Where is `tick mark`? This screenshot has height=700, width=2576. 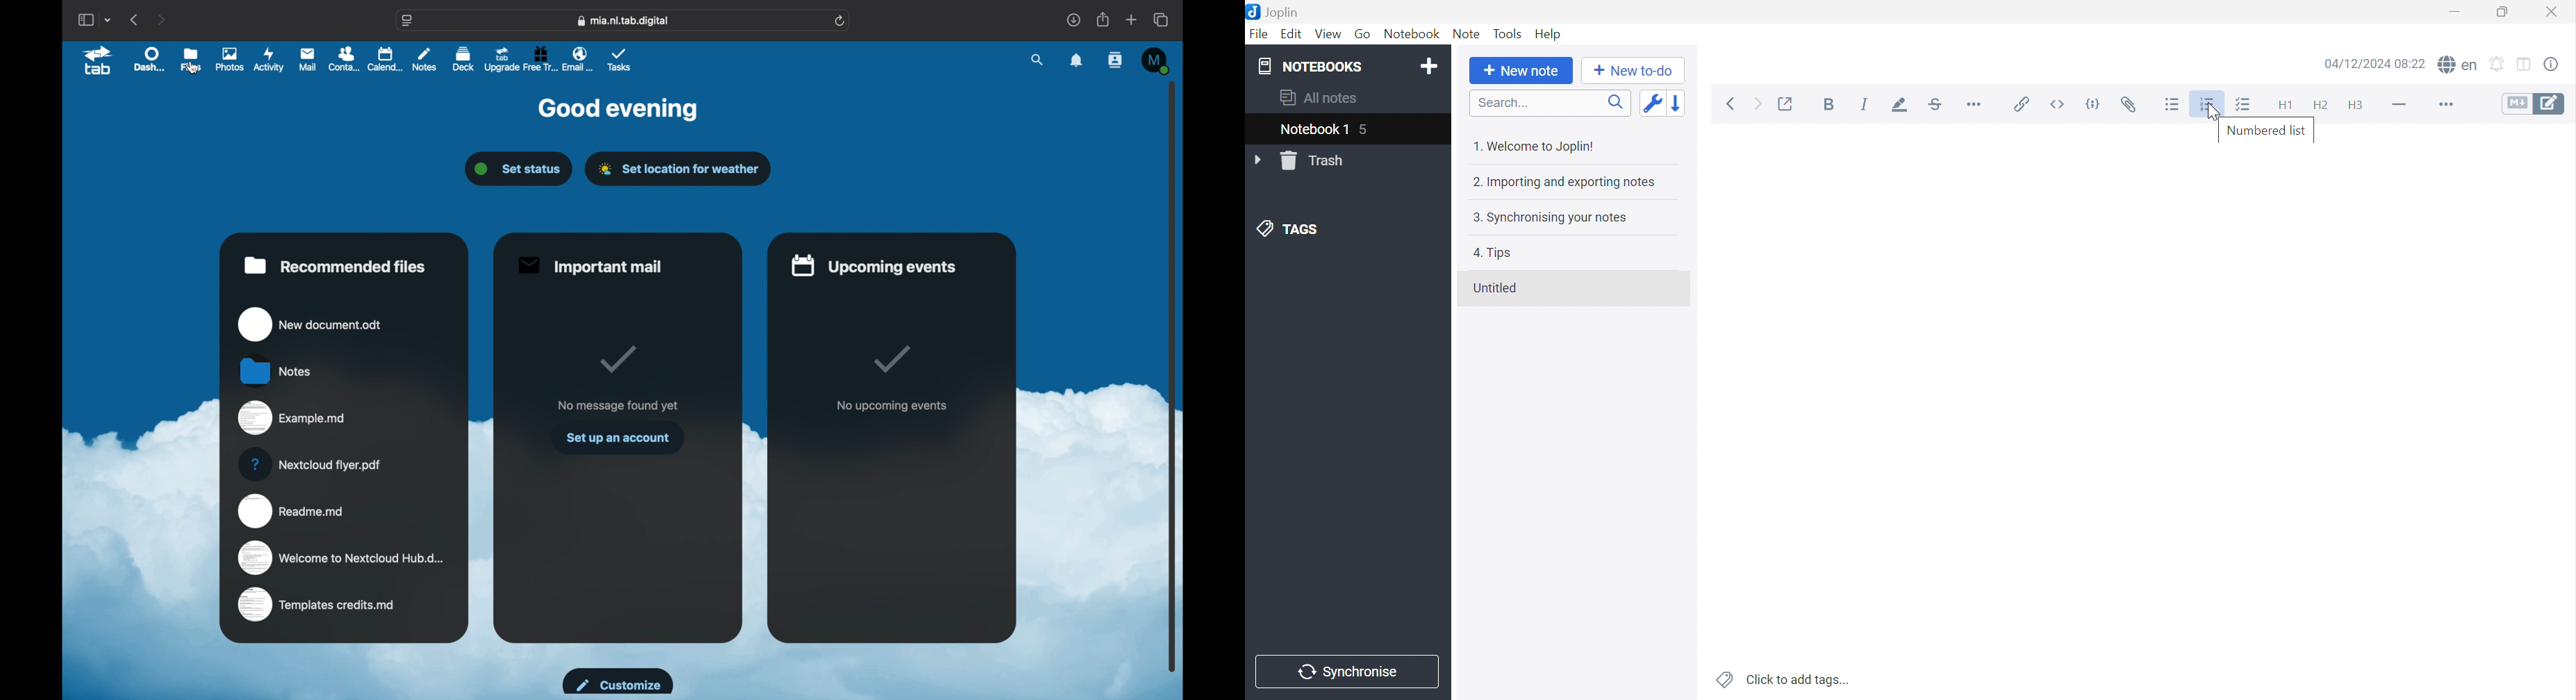
tick mark is located at coordinates (618, 358).